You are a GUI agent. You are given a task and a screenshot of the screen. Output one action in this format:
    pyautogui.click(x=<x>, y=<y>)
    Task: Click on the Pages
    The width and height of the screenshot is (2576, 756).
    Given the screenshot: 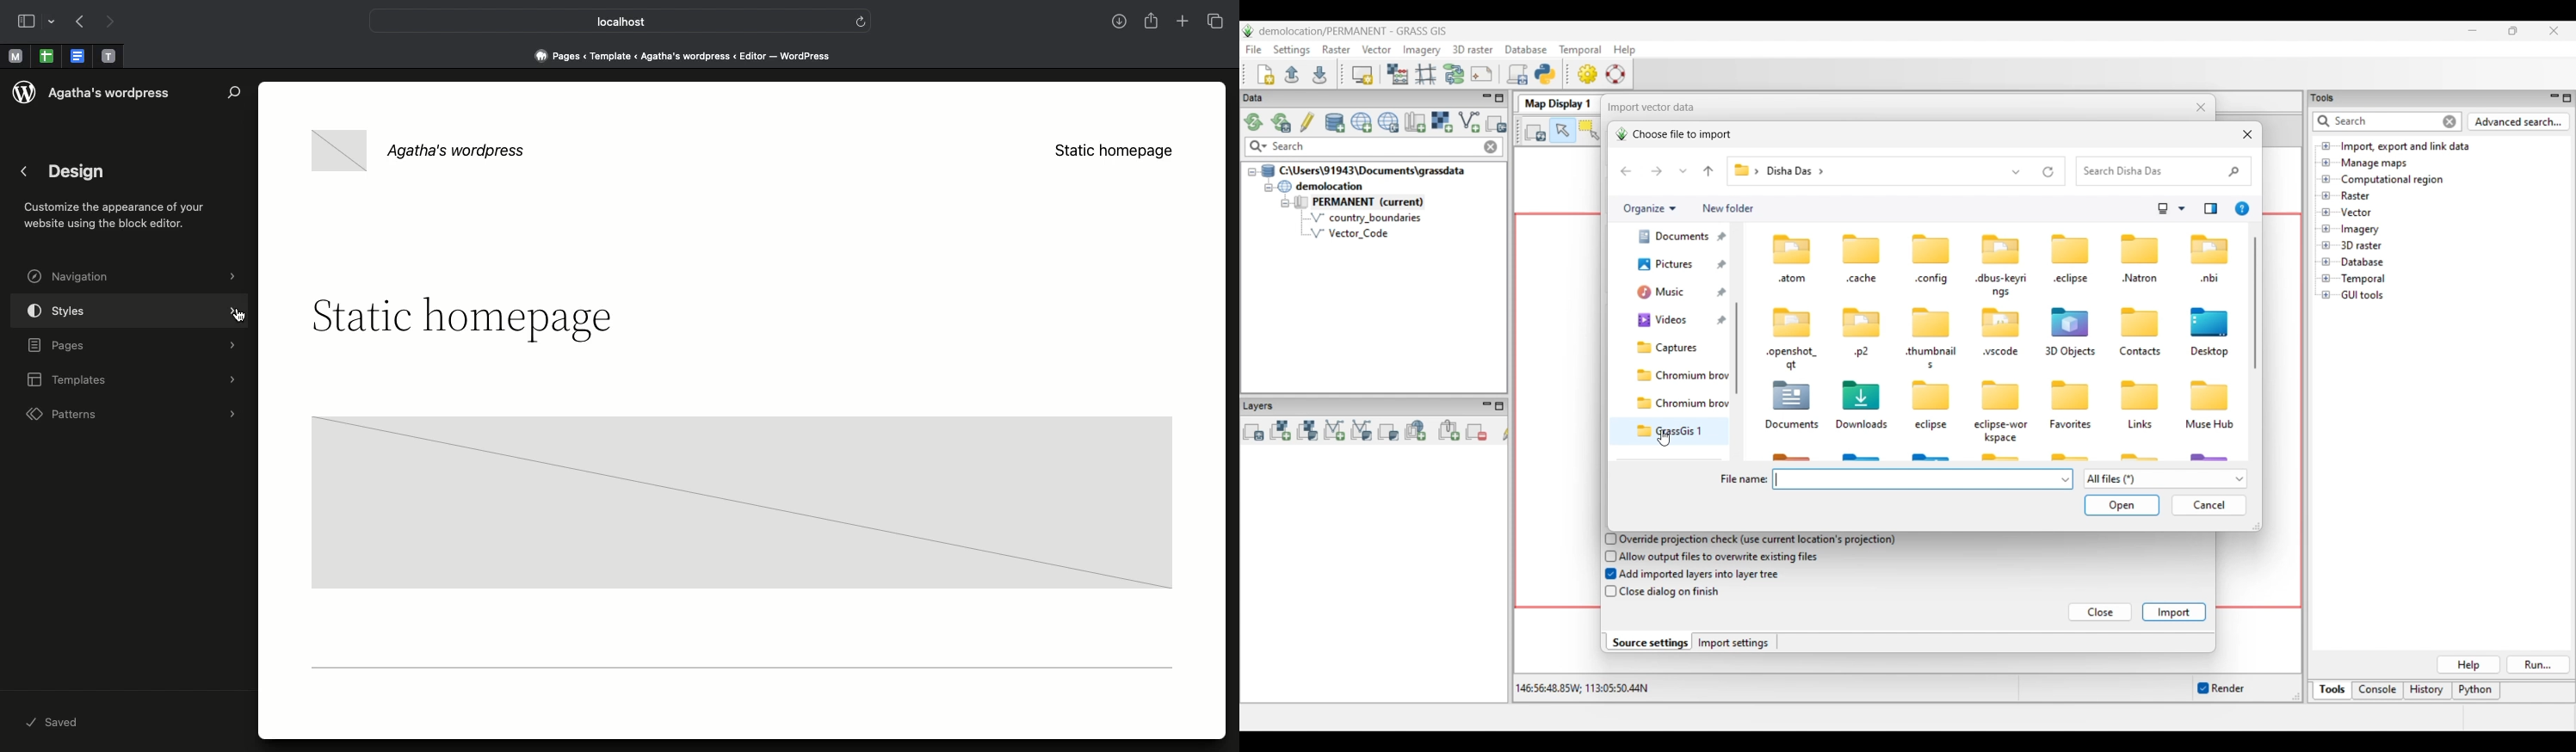 What is the action you would take?
    pyautogui.click(x=136, y=347)
    